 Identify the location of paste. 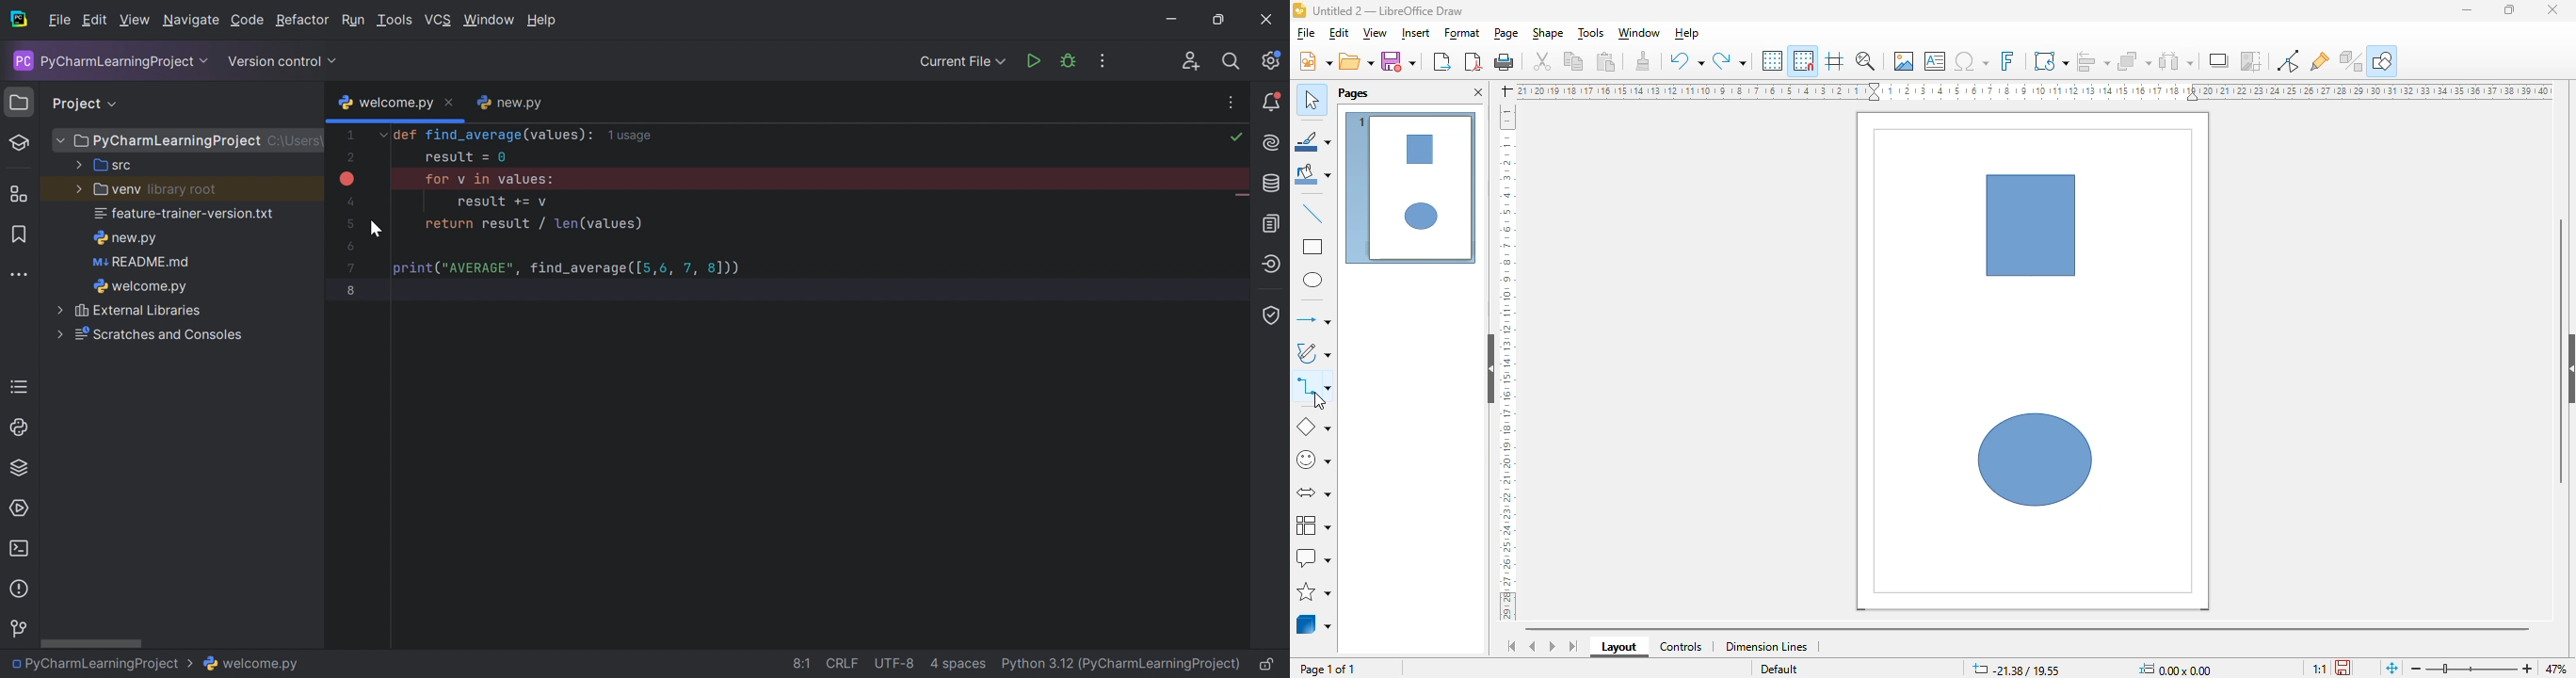
(1606, 61).